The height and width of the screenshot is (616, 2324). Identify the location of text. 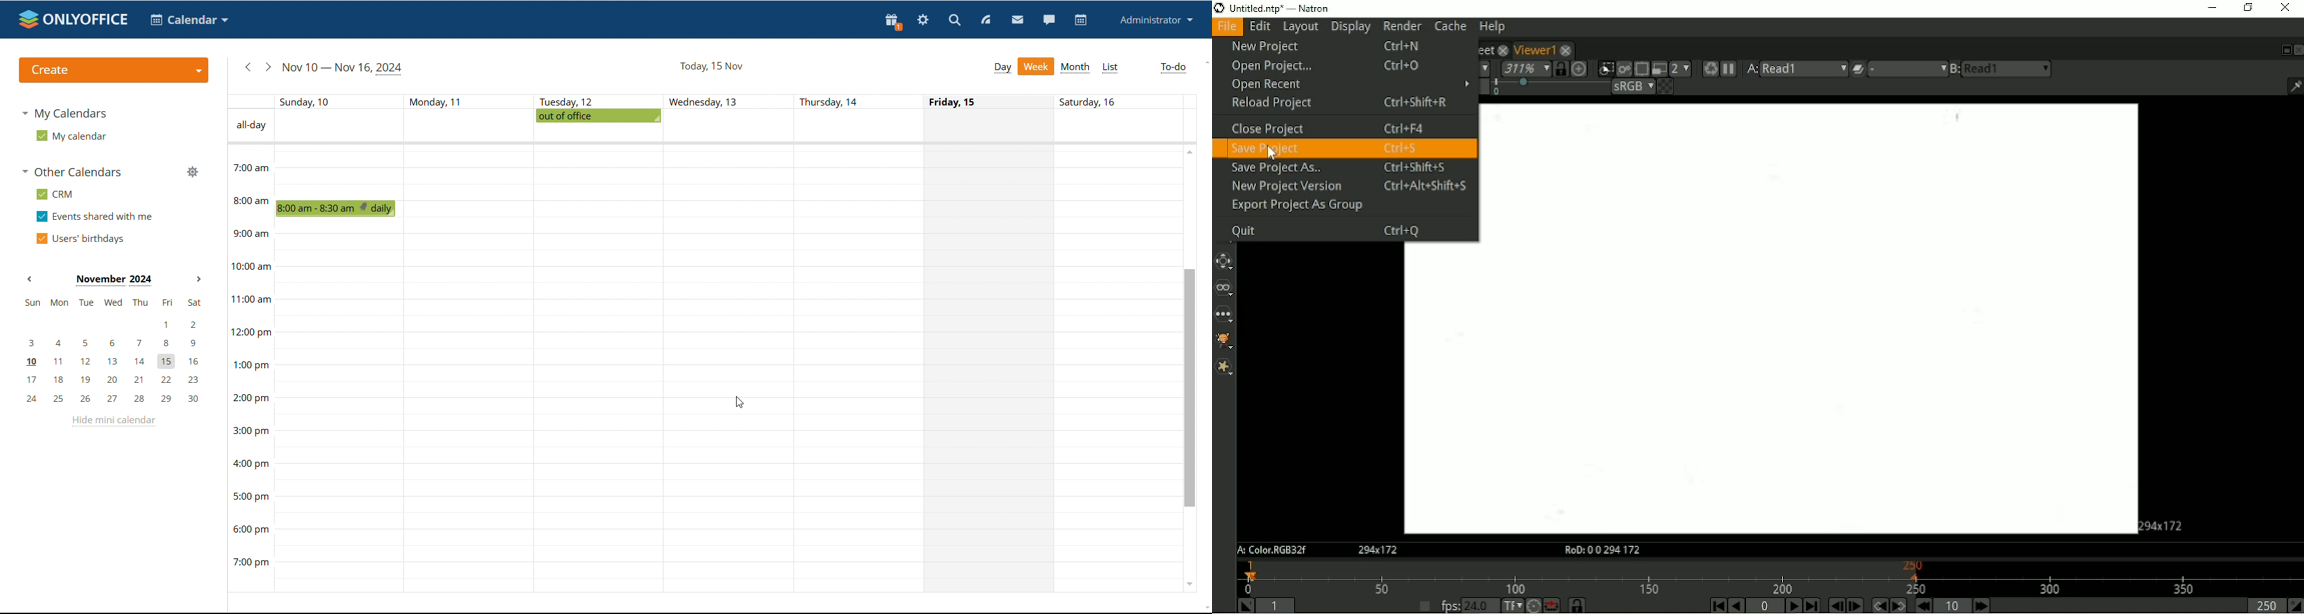
(959, 101).